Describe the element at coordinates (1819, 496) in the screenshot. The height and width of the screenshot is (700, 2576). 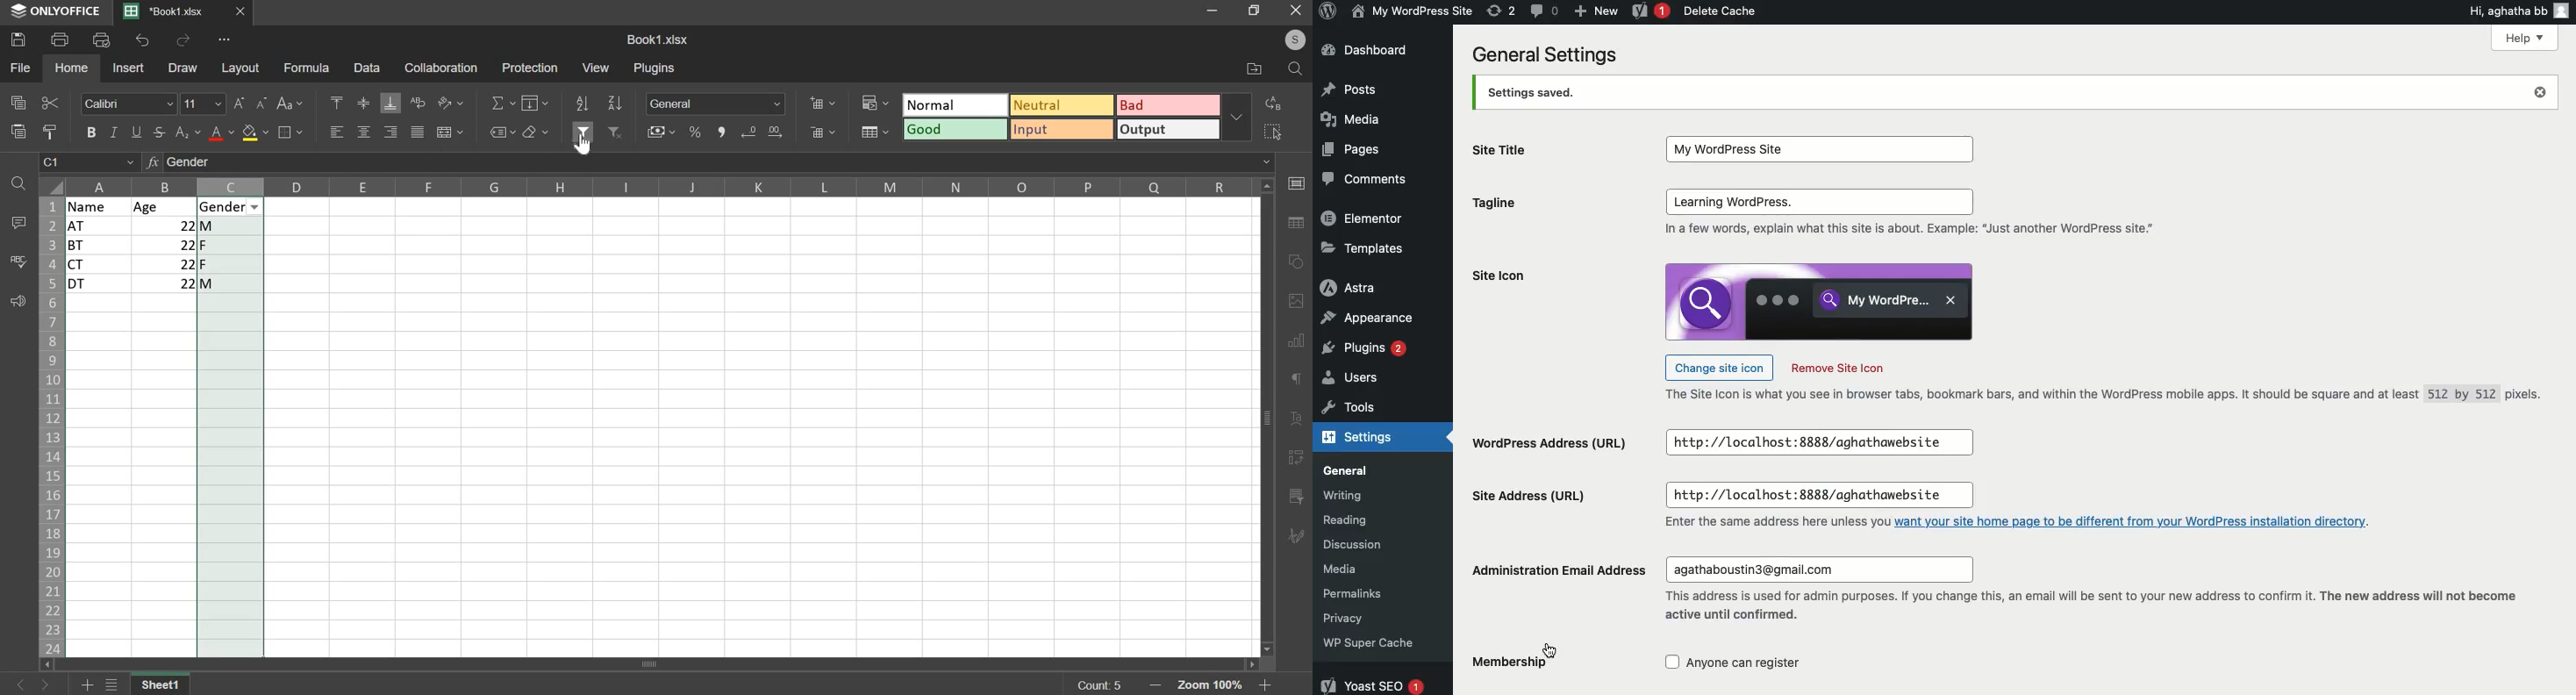
I see `http: //1ocalhost:8888/aghathawebsite` at that location.